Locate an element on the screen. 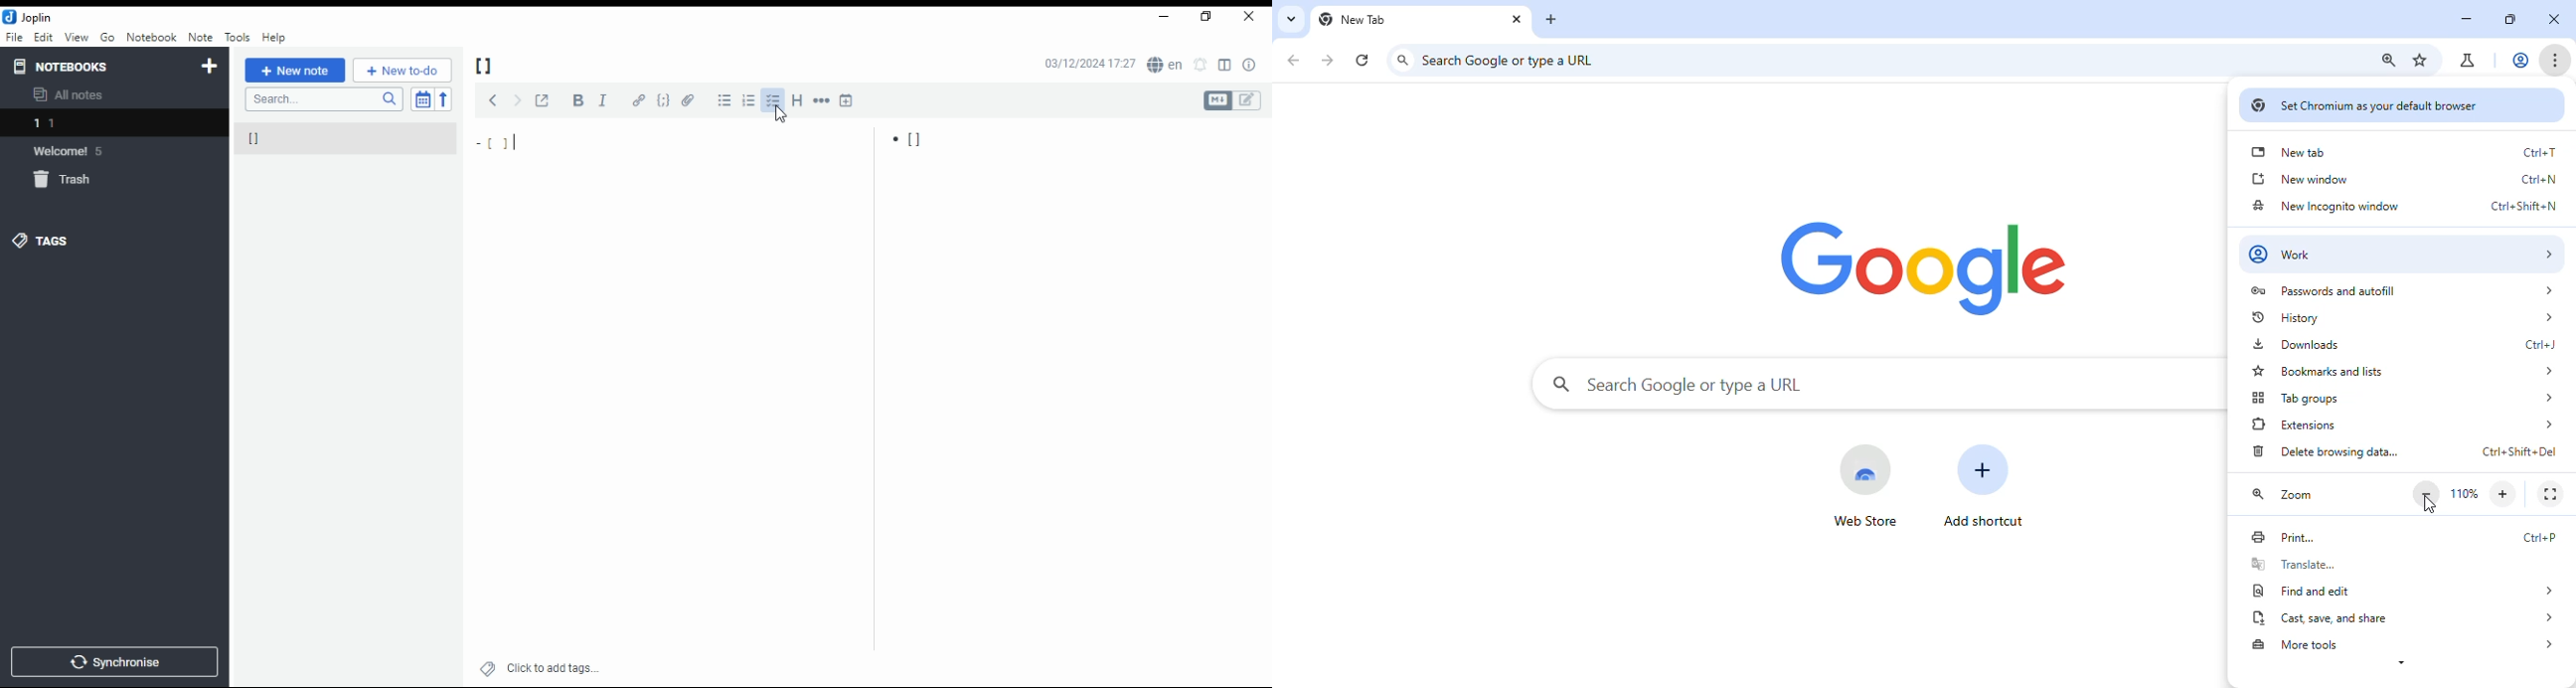 This screenshot has height=700, width=2576. tags is located at coordinates (52, 246).